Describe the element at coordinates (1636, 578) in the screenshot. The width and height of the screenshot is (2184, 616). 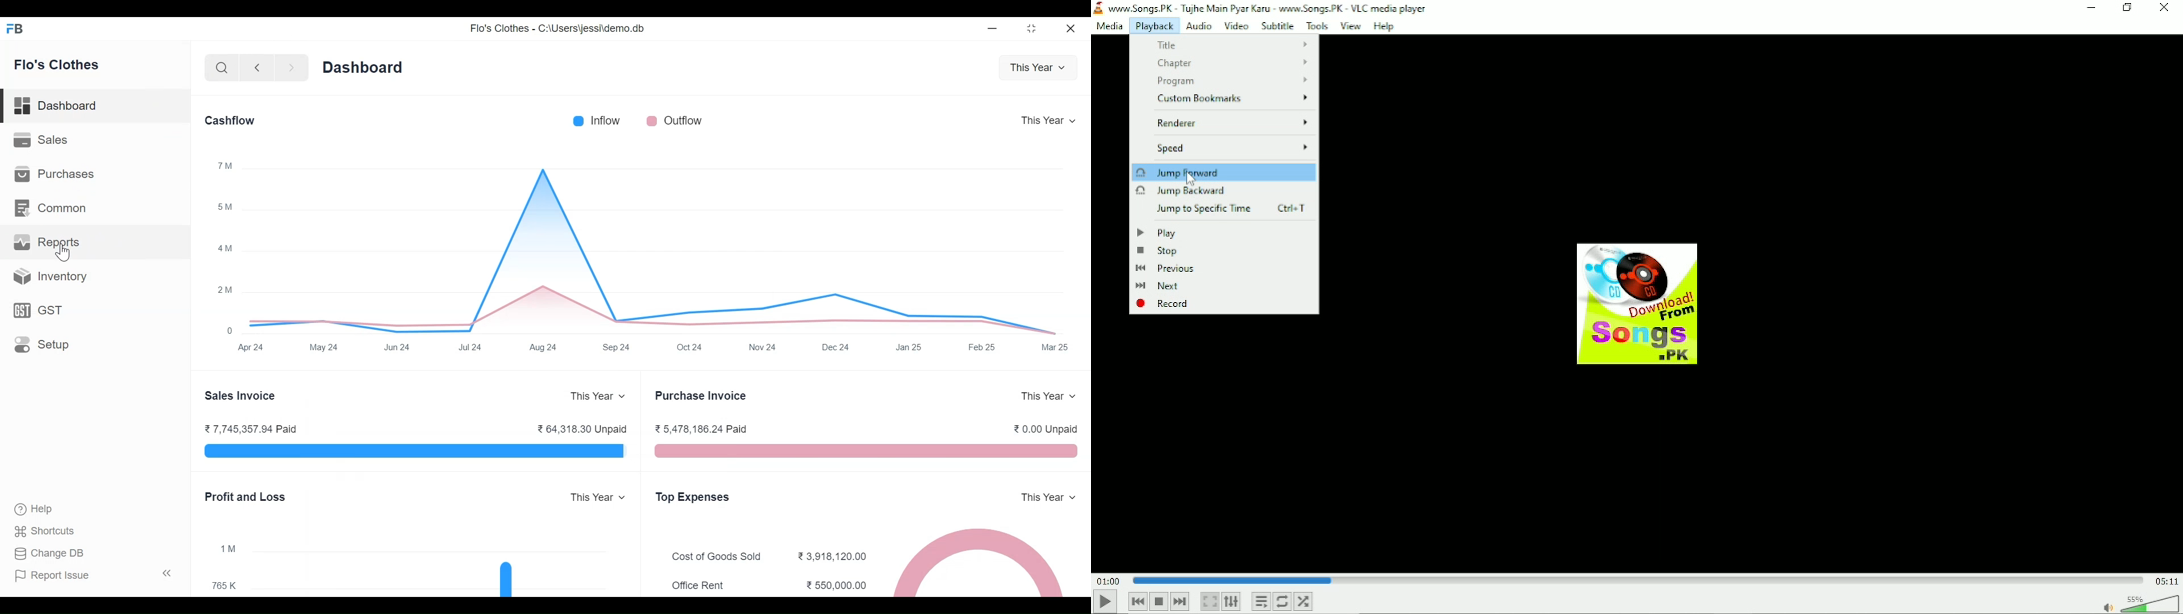
I see `Play duration` at that location.